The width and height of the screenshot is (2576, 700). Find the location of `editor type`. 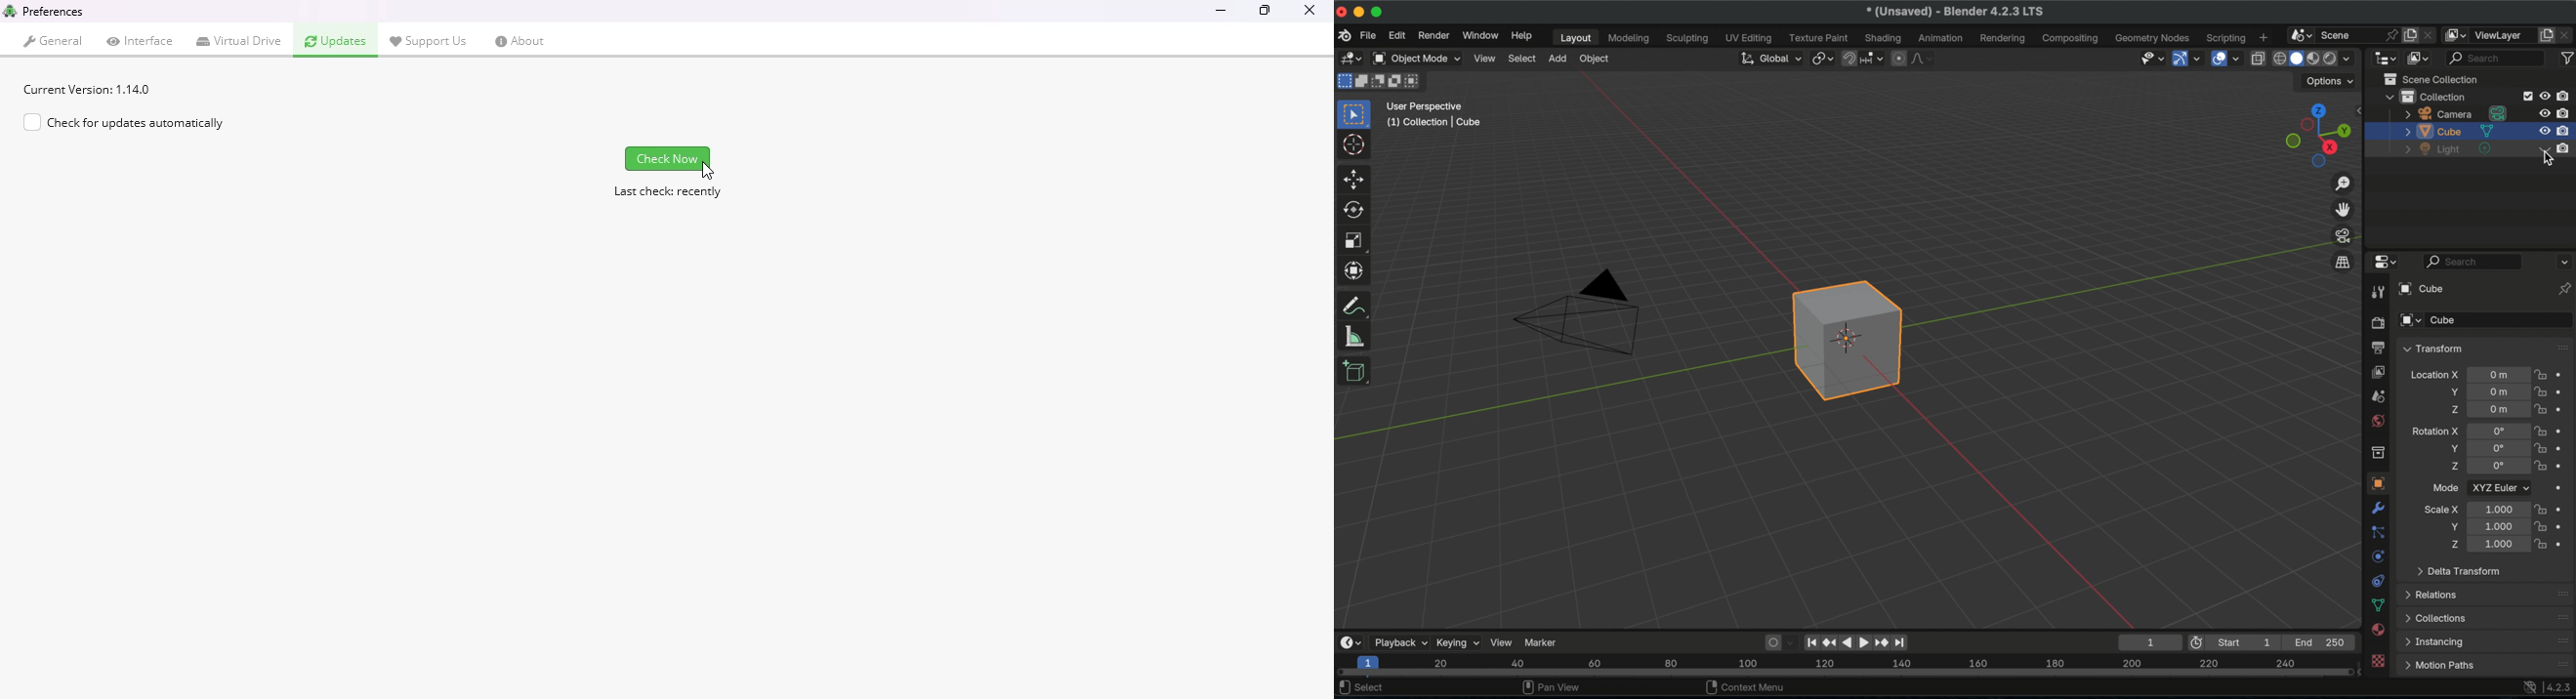

editor type is located at coordinates (1351, 58).